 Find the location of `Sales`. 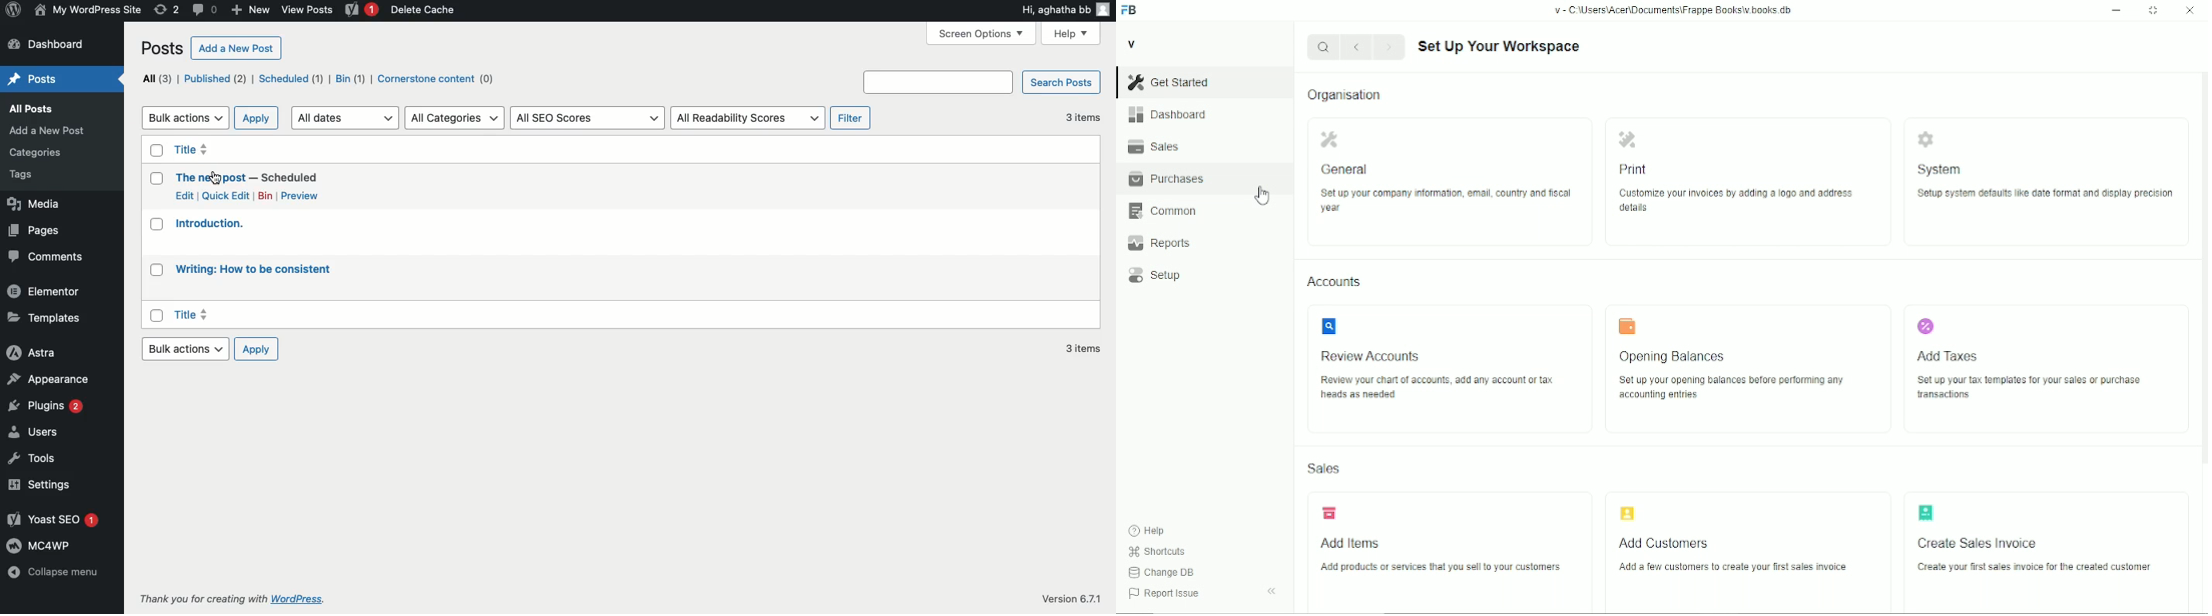

Sales is located at coordinates (1323, 468).